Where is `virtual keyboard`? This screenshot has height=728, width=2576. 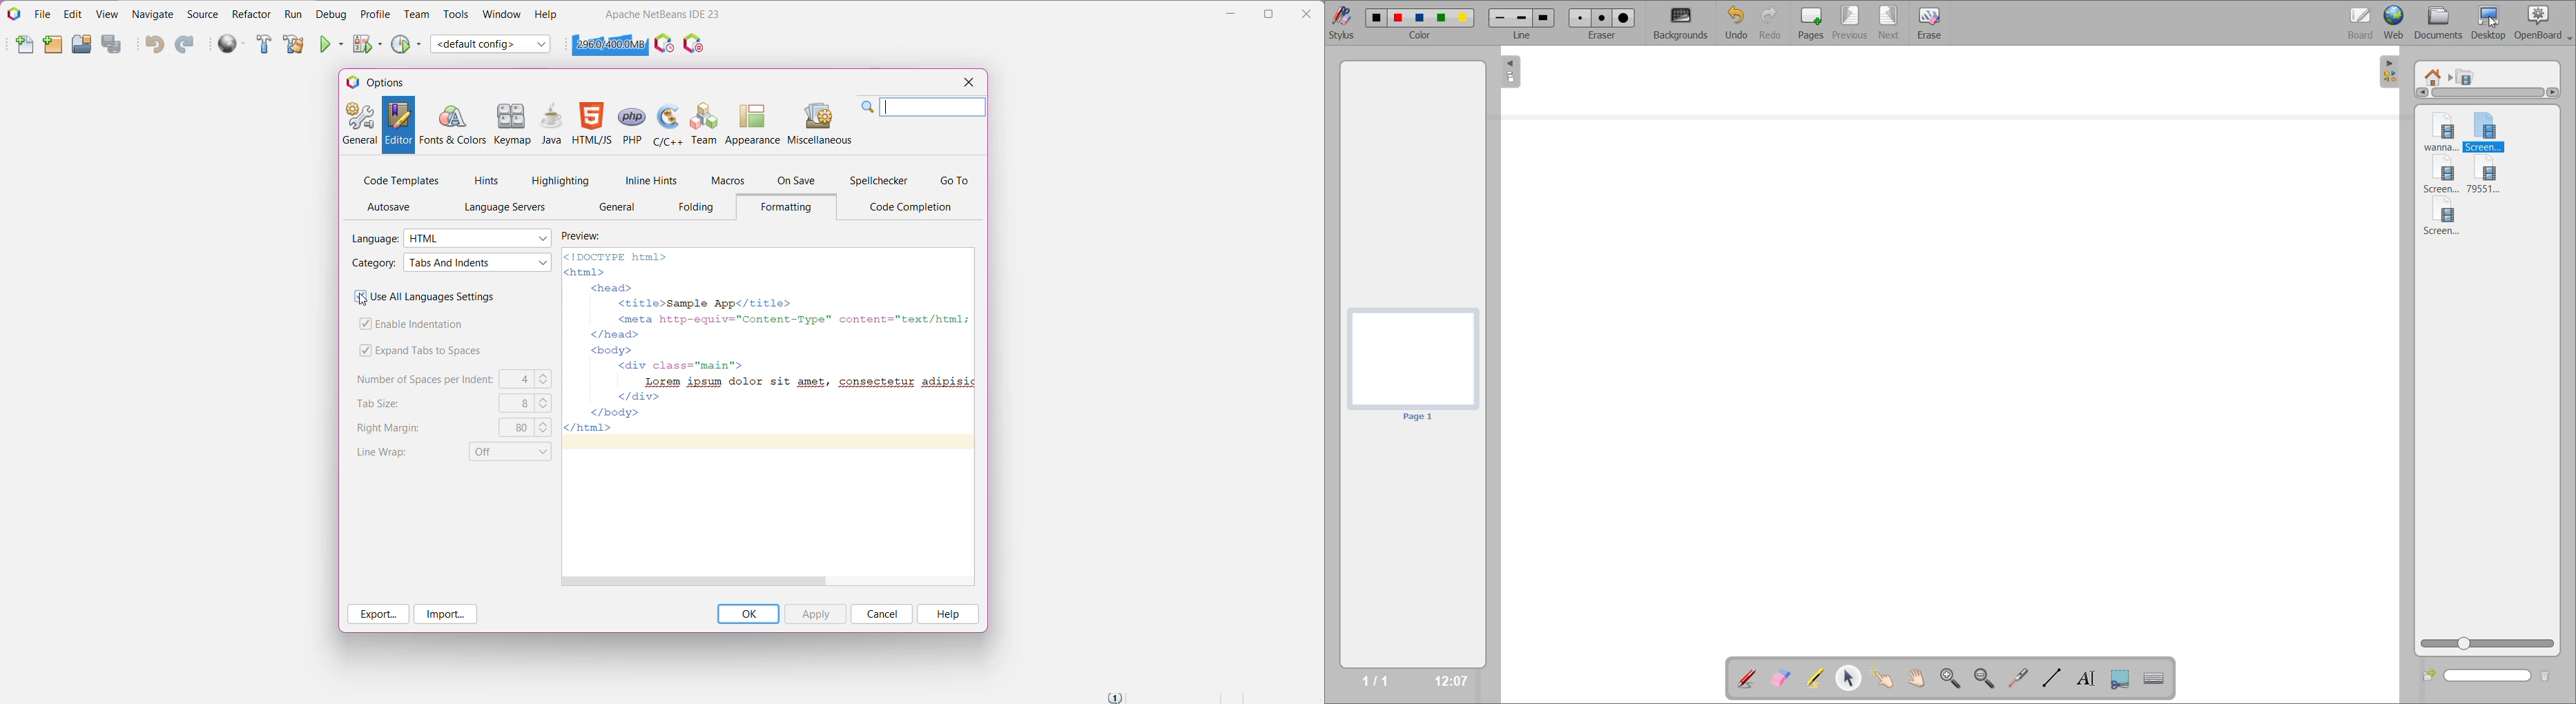 virtual keyboard is located at coordinates (2160, 680).